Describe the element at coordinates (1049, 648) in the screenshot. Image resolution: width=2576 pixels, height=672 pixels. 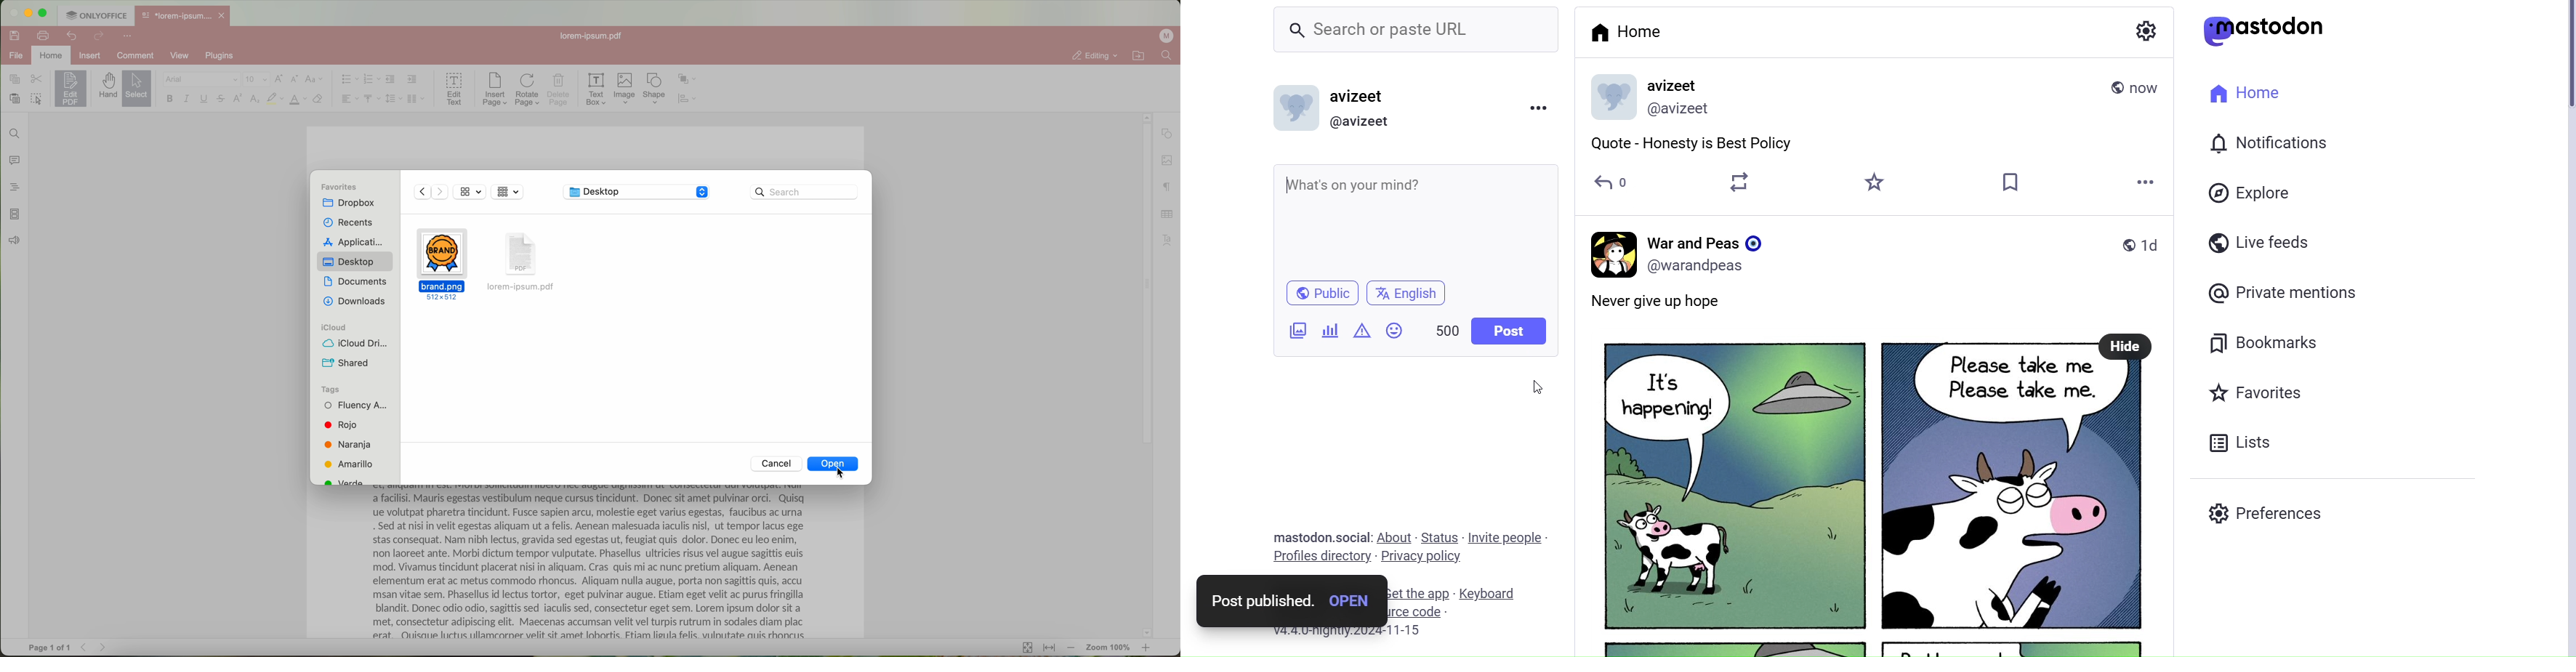
I see `fit to width` at that location.